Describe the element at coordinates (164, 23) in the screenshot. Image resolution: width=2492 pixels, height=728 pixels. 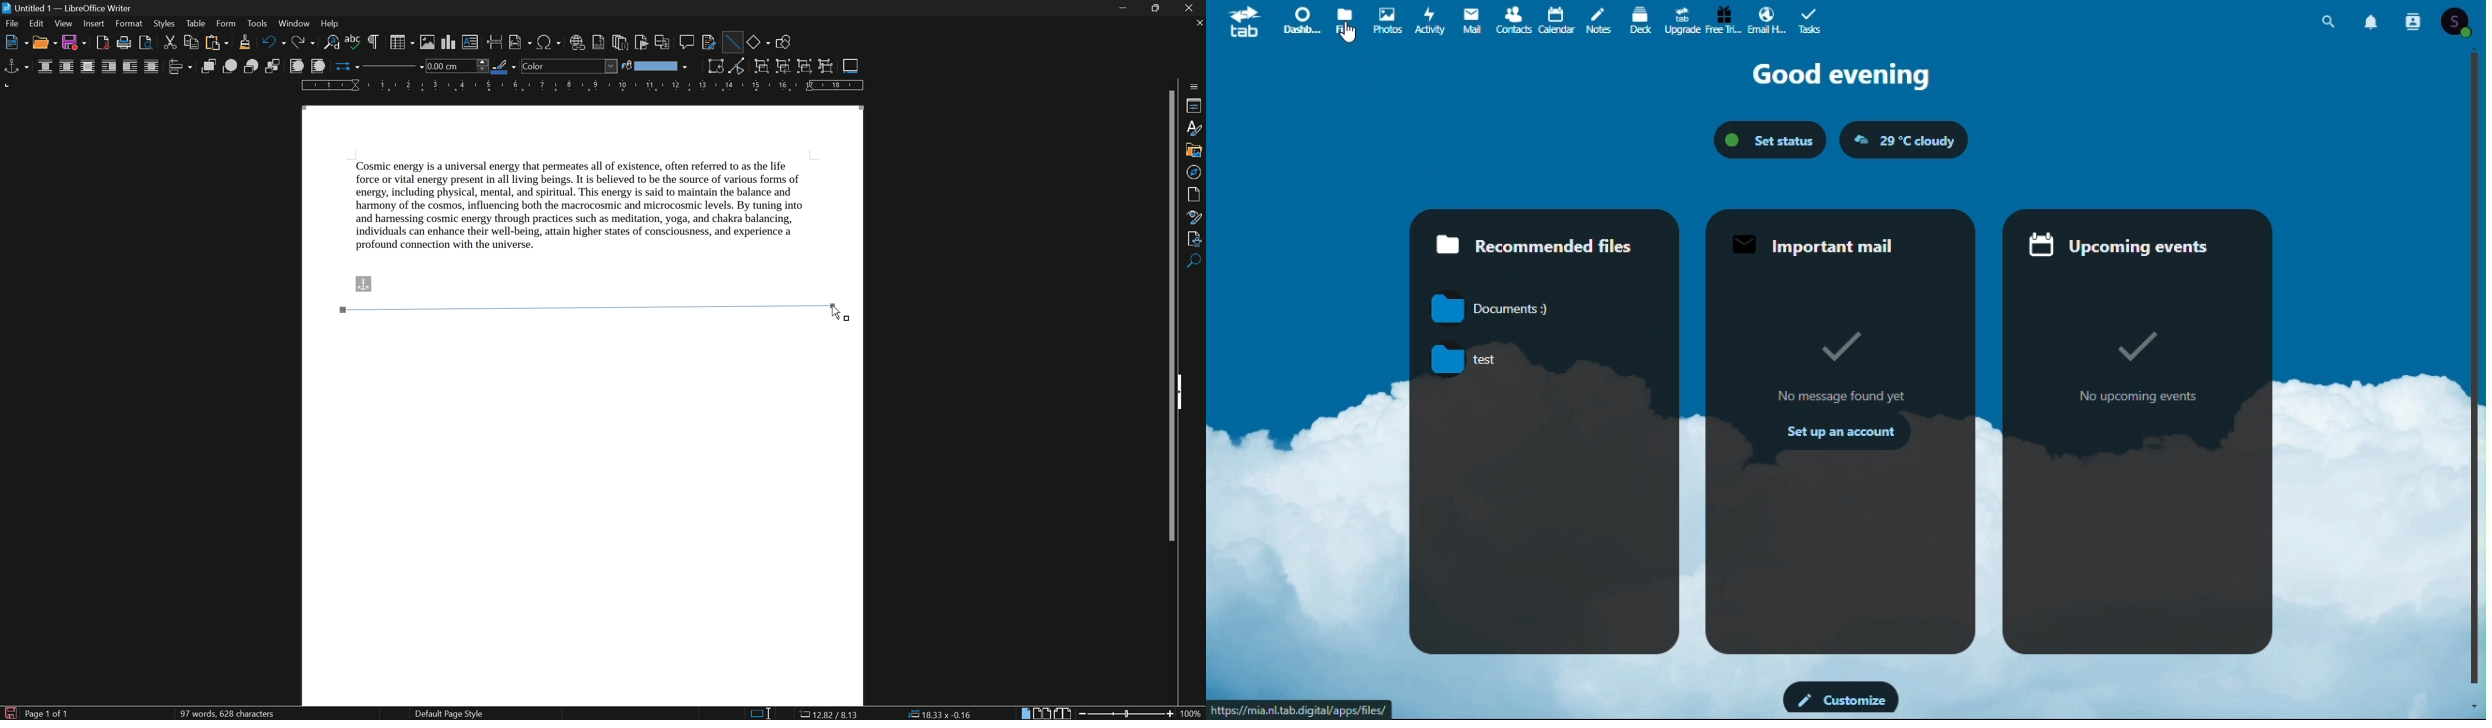
I see `styles` at that location.